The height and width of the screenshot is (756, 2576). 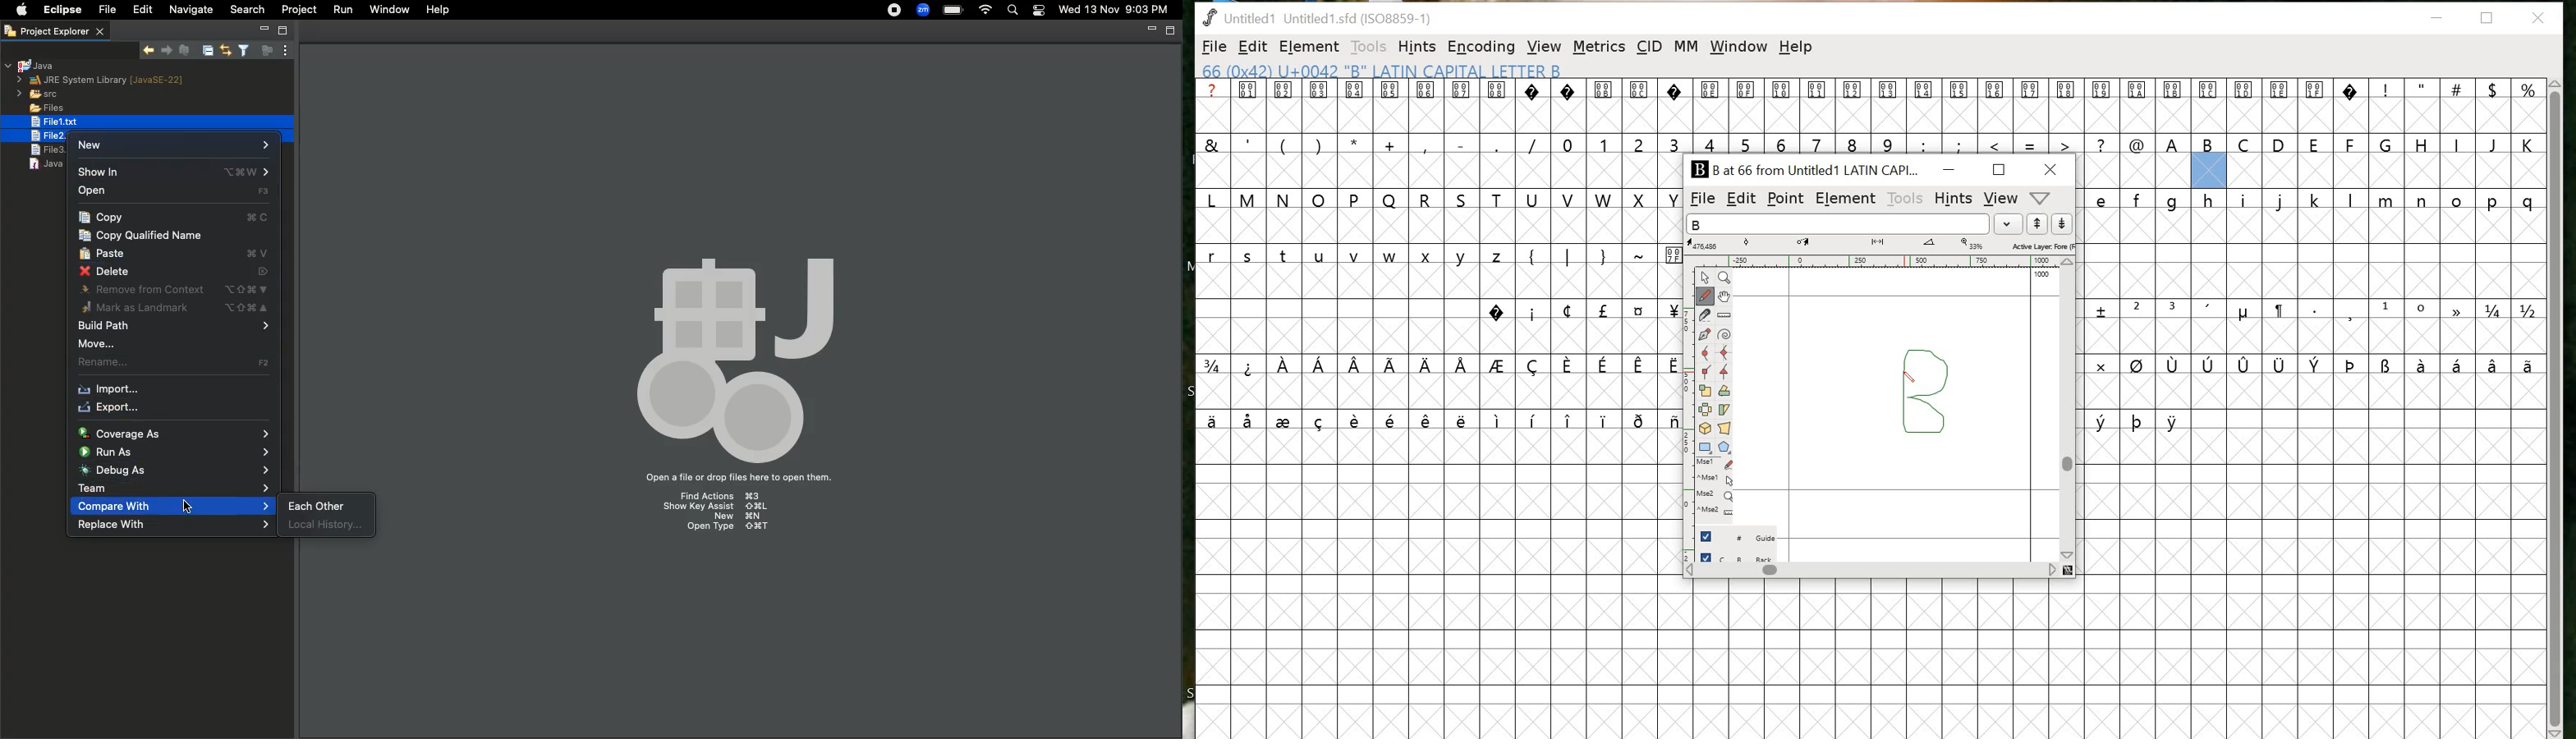 What do you see at coordinates (2555, 407) in the screenshot?
I see `scrollbar` at bounding box center [2555, 407].